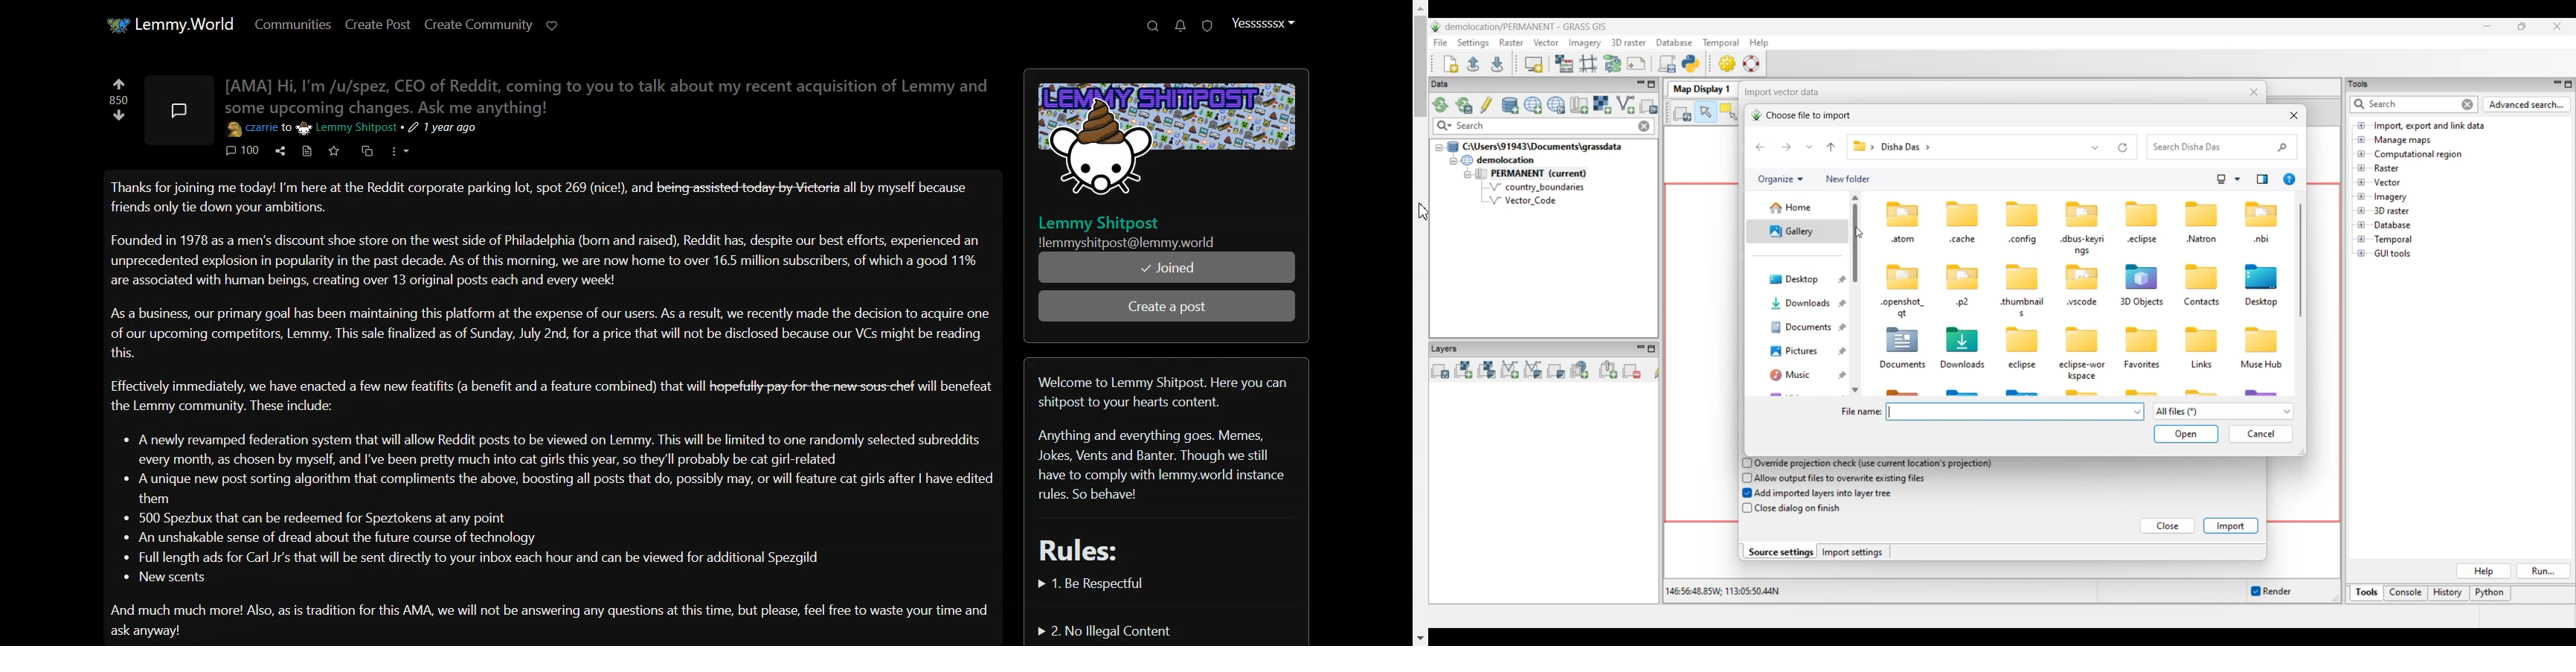 Image resolution: width=2576 pixels, height=672 pixels. What do you see at coordinates (2491, 594) in the screenshot?
I see `Python` at bounding box center [2491, 594].